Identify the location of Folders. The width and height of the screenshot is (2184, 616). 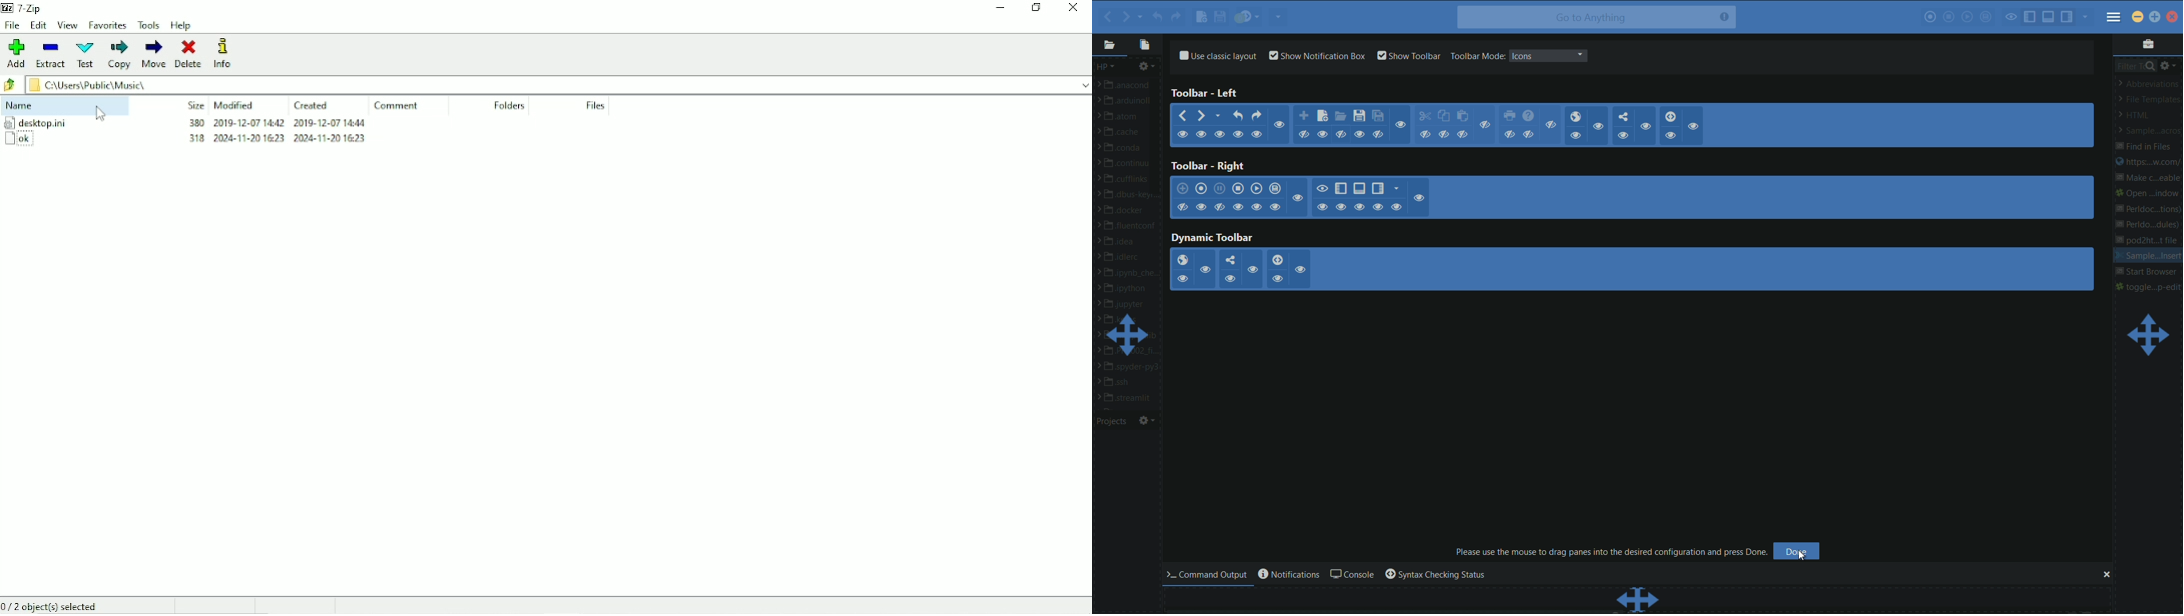
(511, 107).